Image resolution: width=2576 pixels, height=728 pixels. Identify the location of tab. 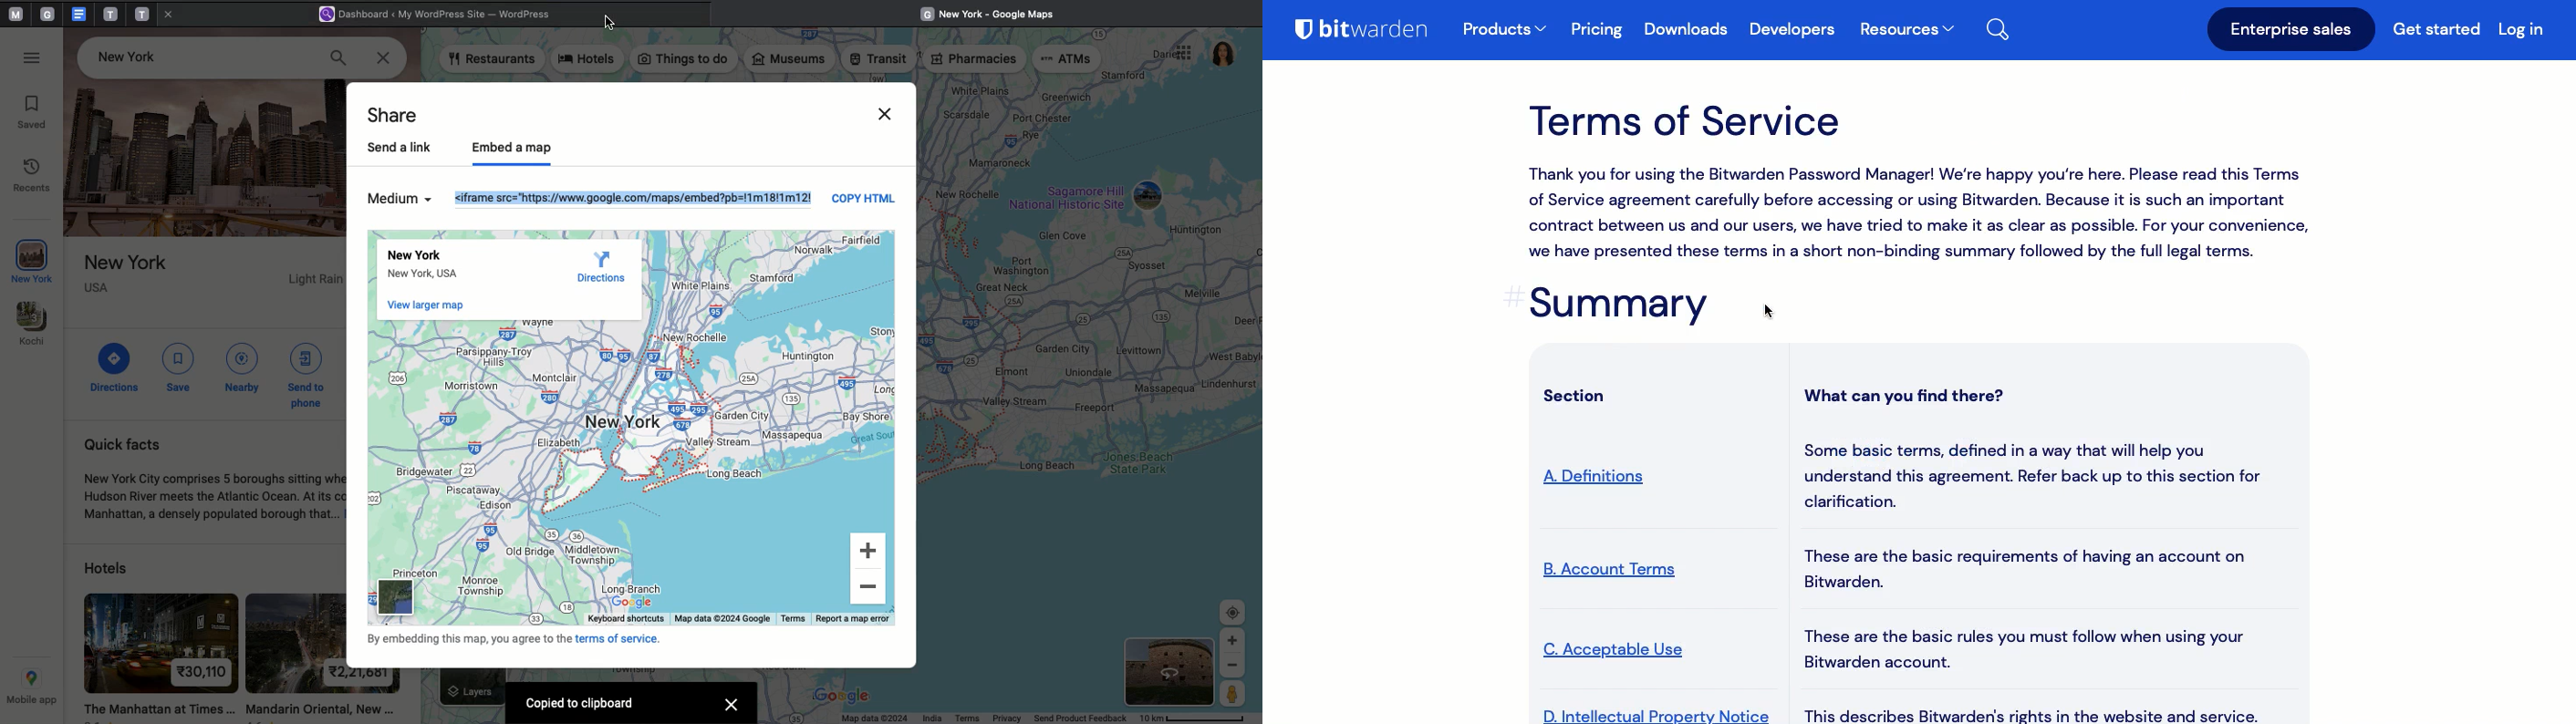
(50, 14).